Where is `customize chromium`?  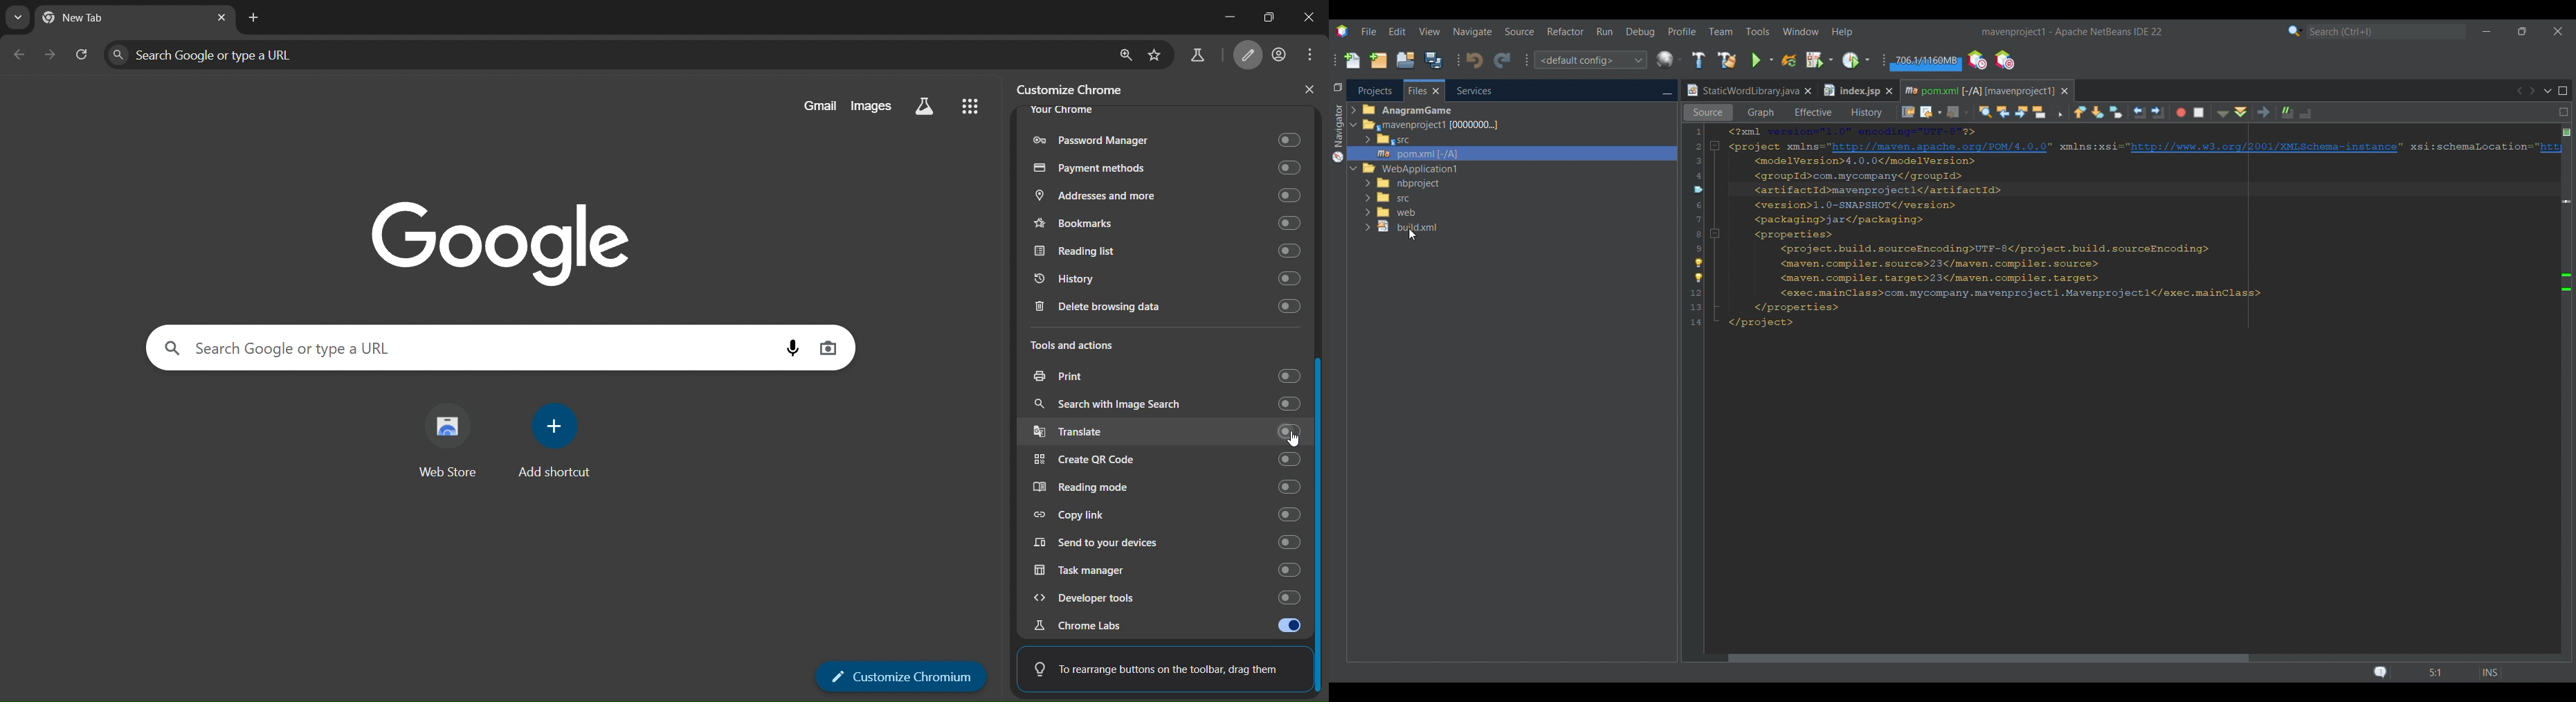
customize chromium is located at coordinates (1249, 55).